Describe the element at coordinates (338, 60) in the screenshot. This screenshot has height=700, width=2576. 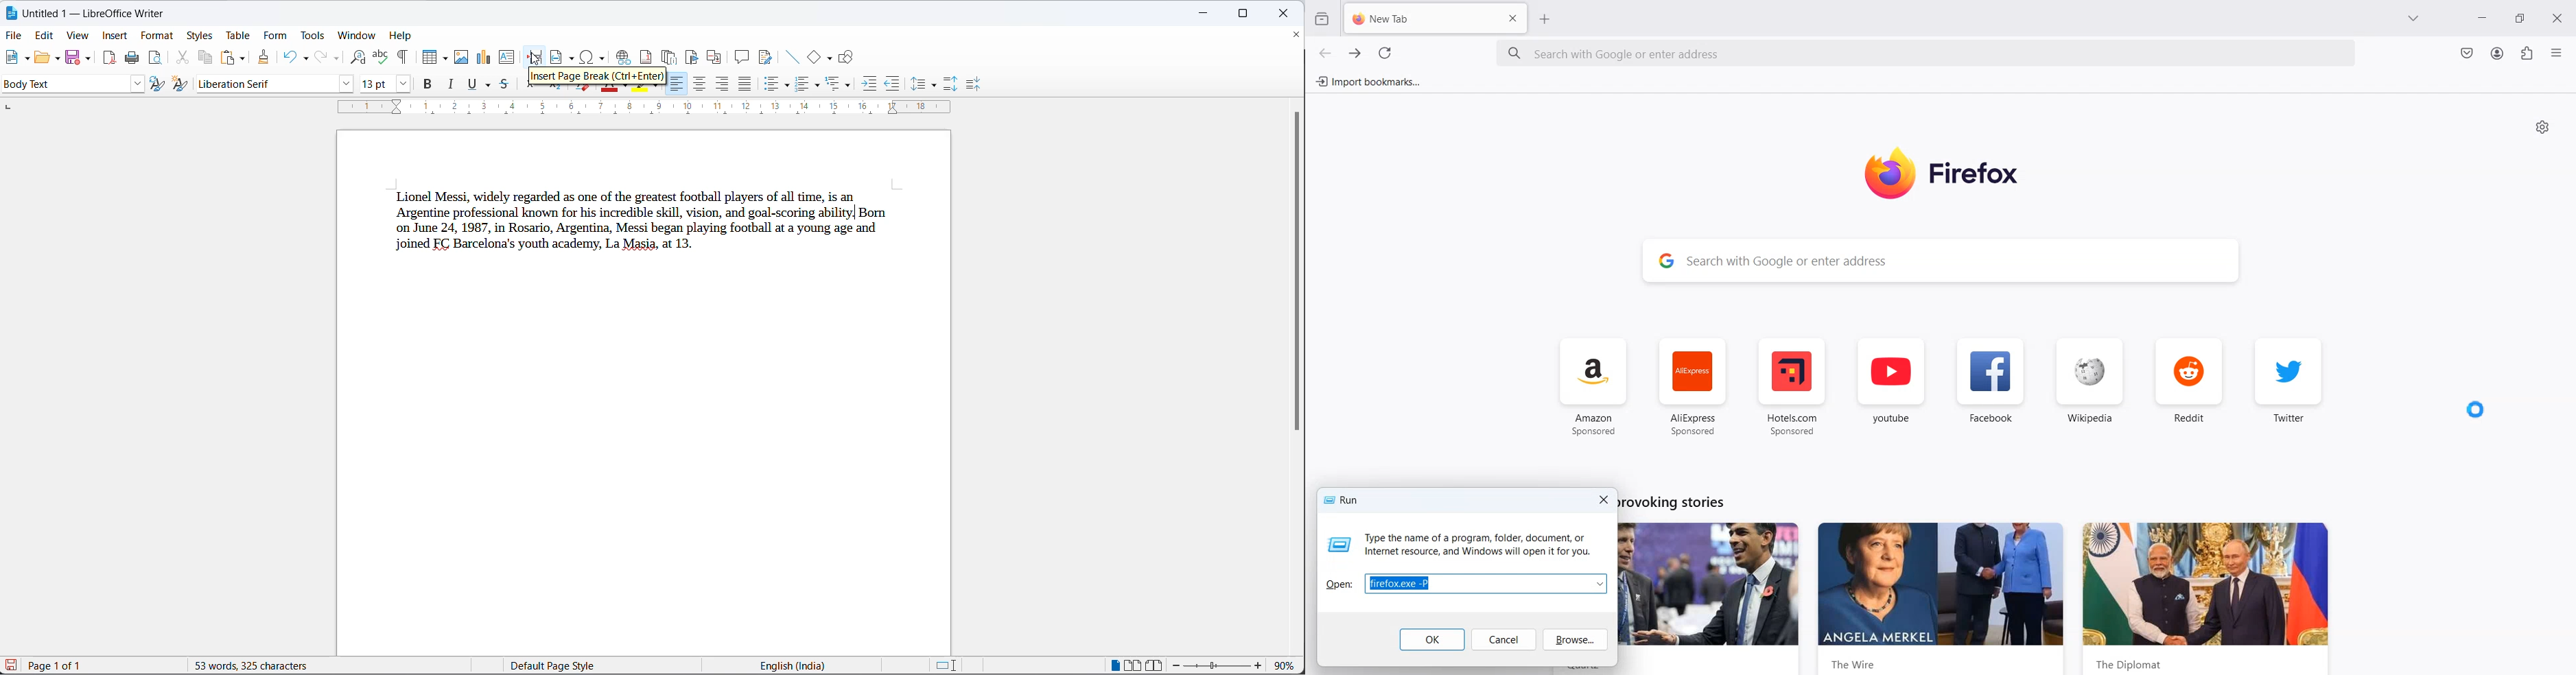
I see `redo option` at that location.